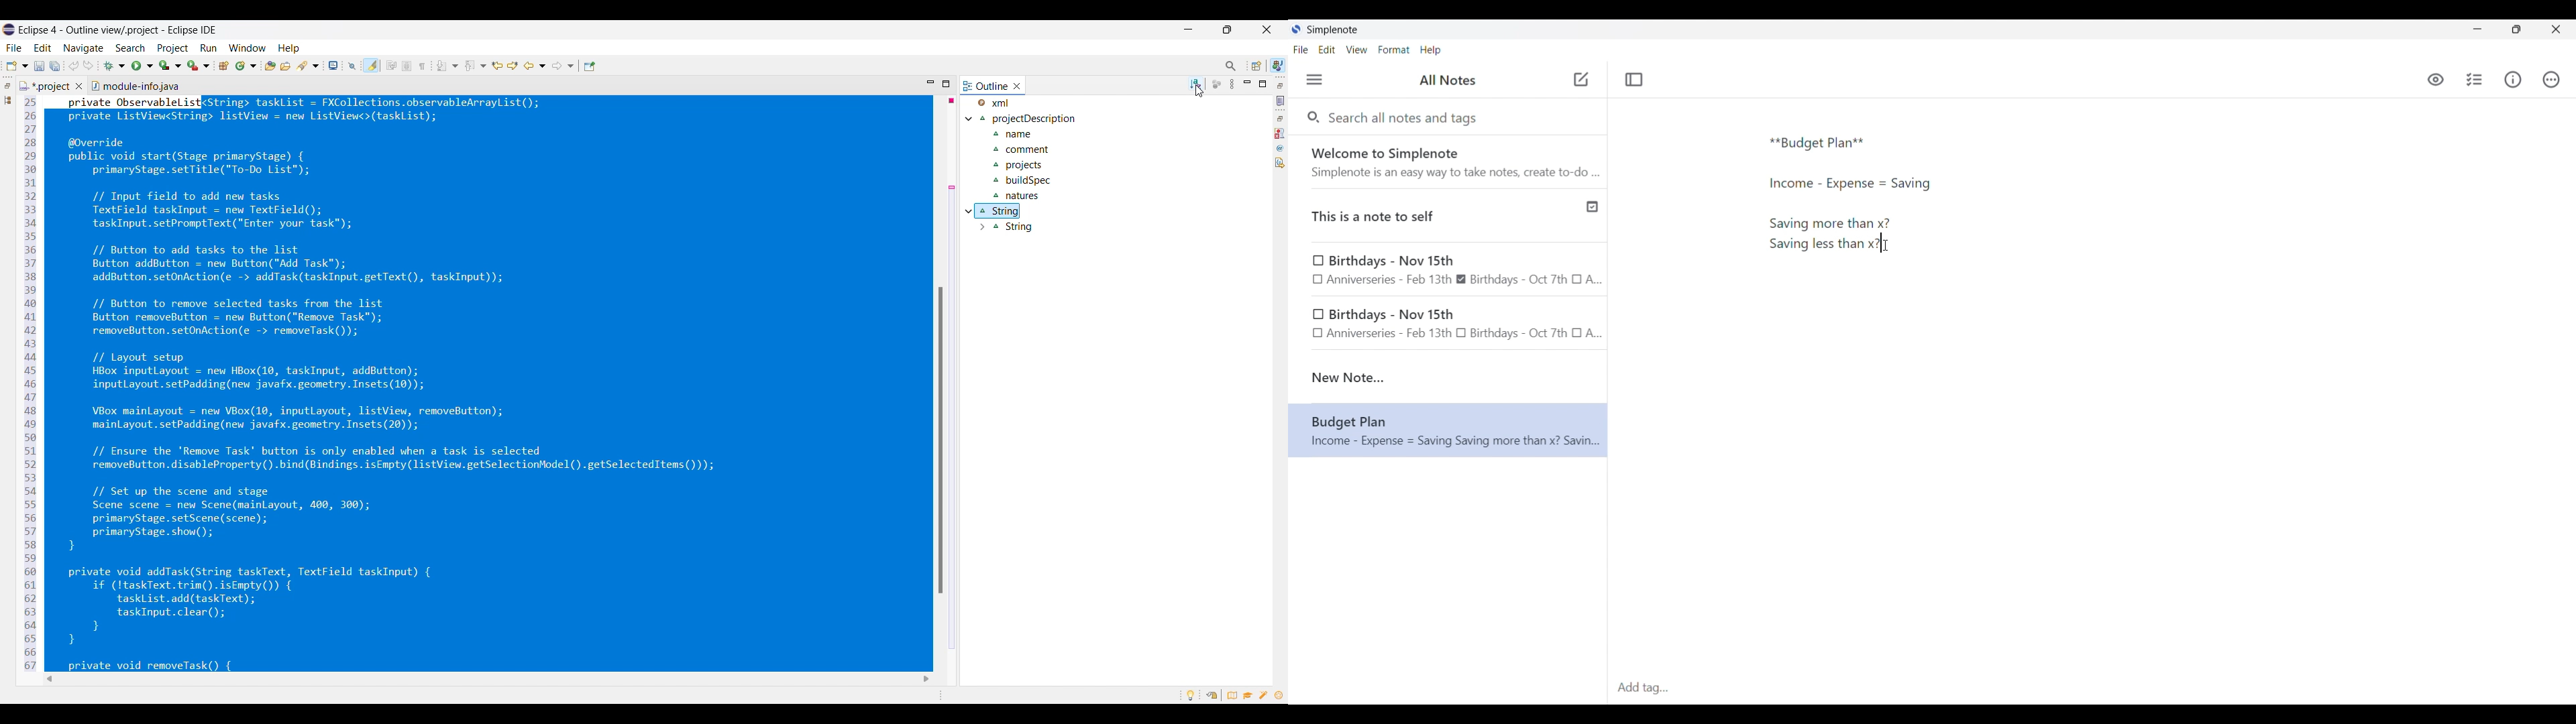  What do you see at coordinates (270, 66) in the screenshot?
I see `Open type` at bounding box center [270, 66].